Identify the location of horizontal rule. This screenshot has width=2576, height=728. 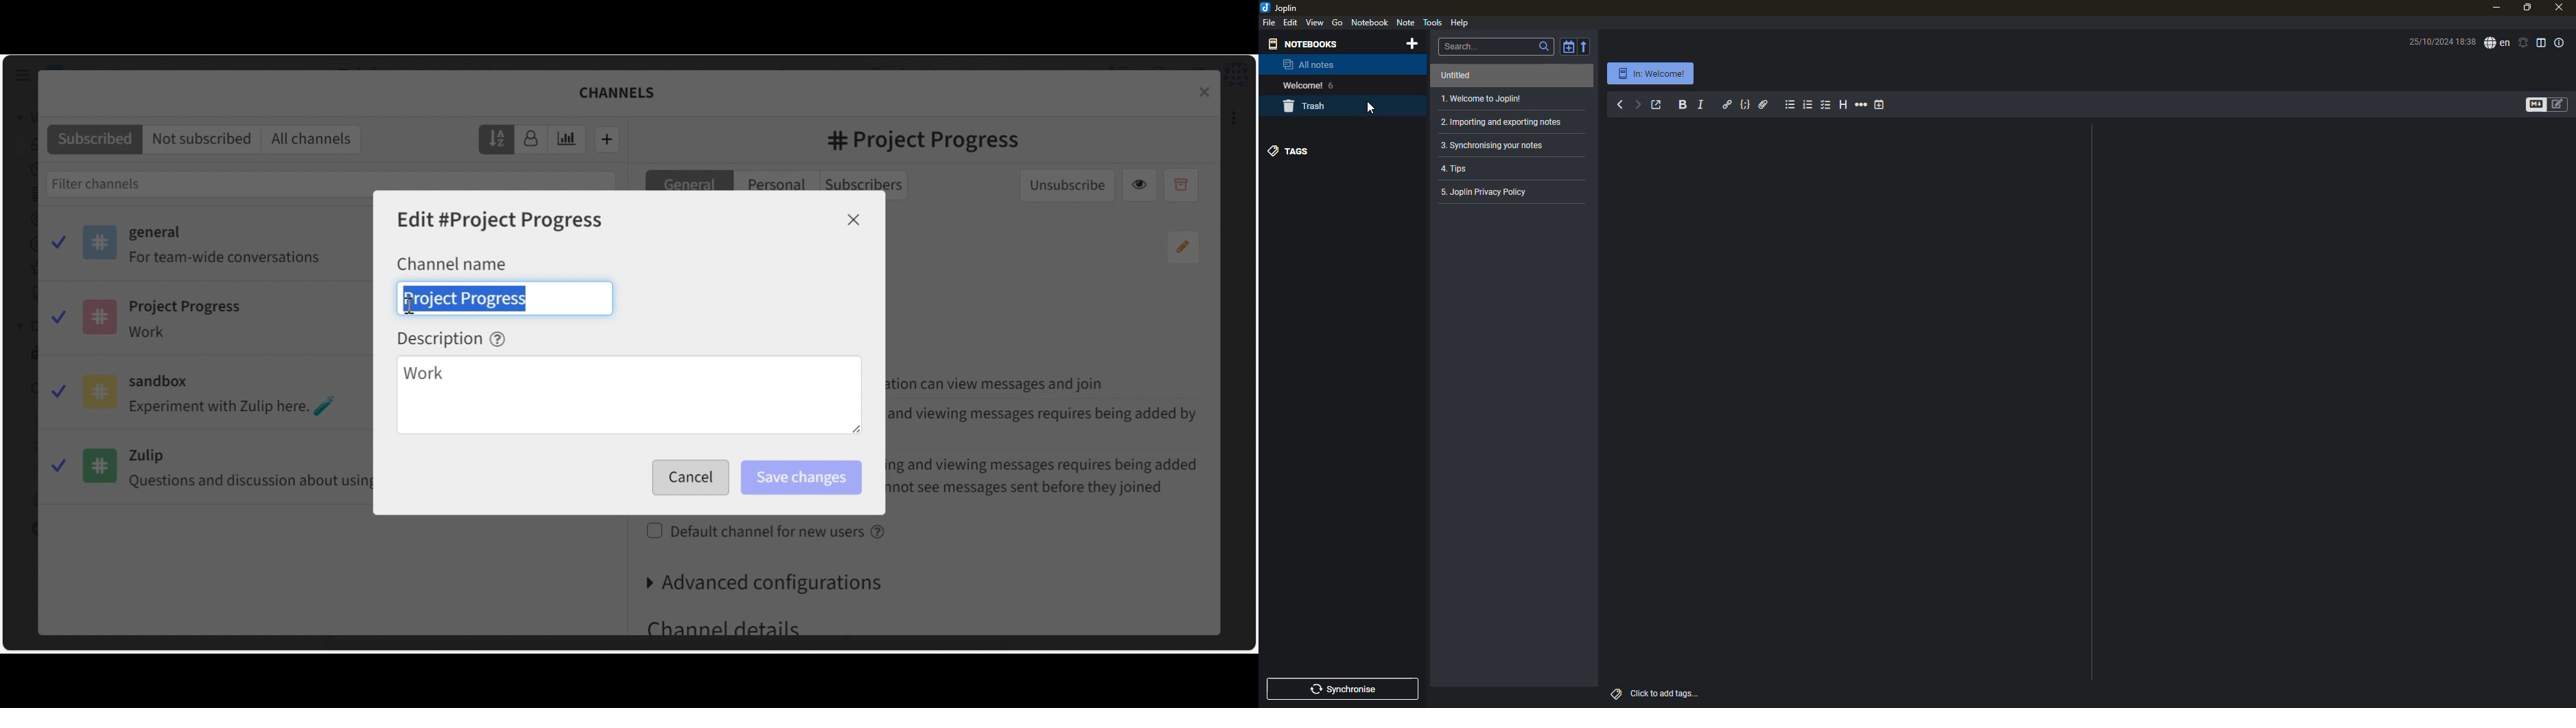
(1861, 105).